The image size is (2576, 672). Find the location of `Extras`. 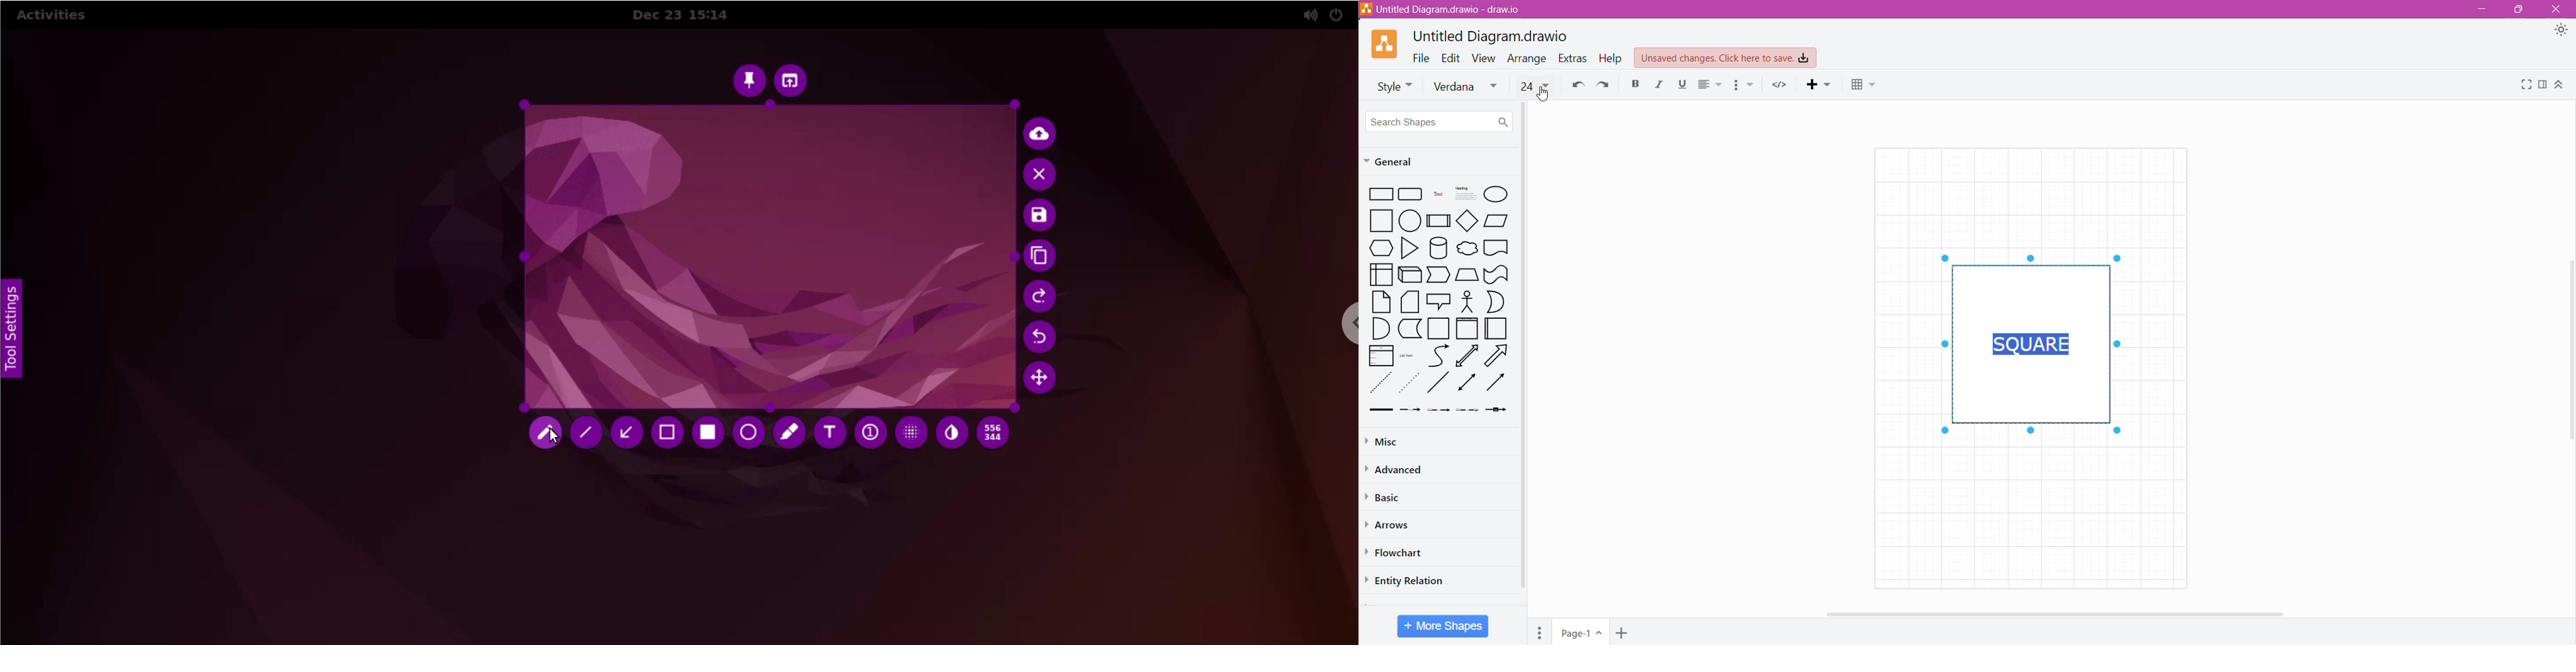

Extras is located at coordinates (1572, 58).